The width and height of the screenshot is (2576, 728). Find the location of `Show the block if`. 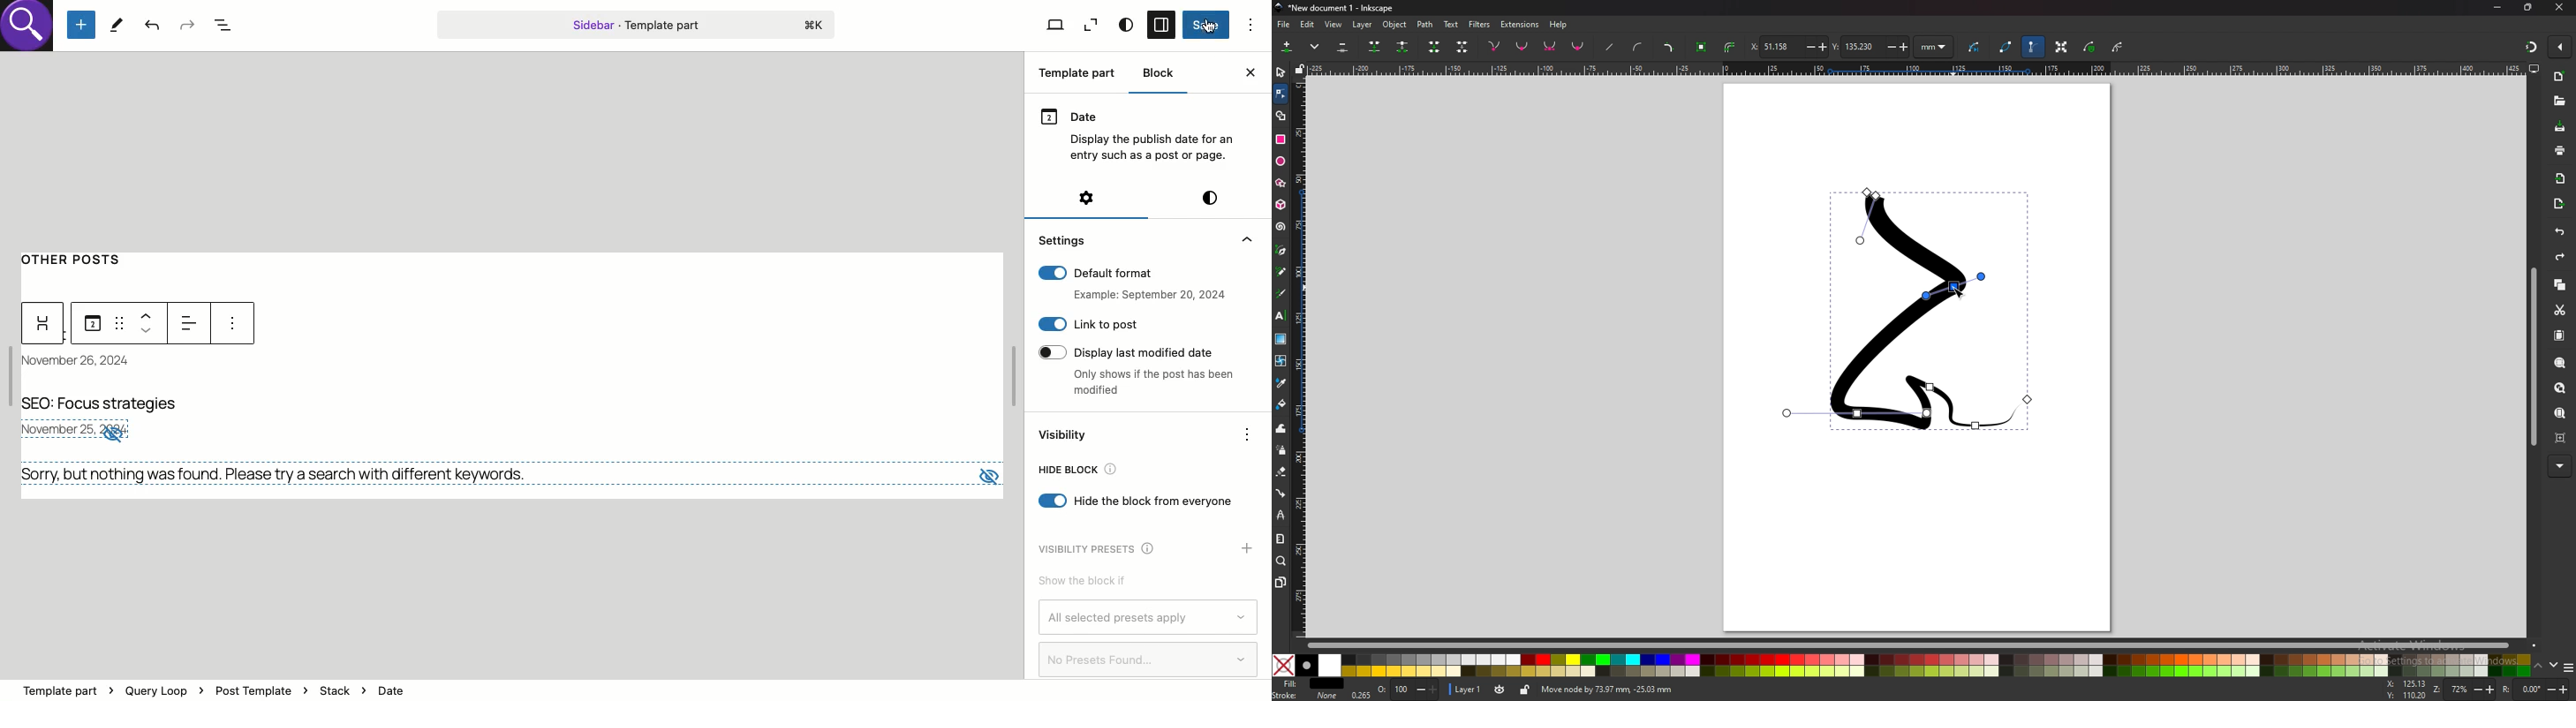

Show the block if is located at coordinates (1080, 582).